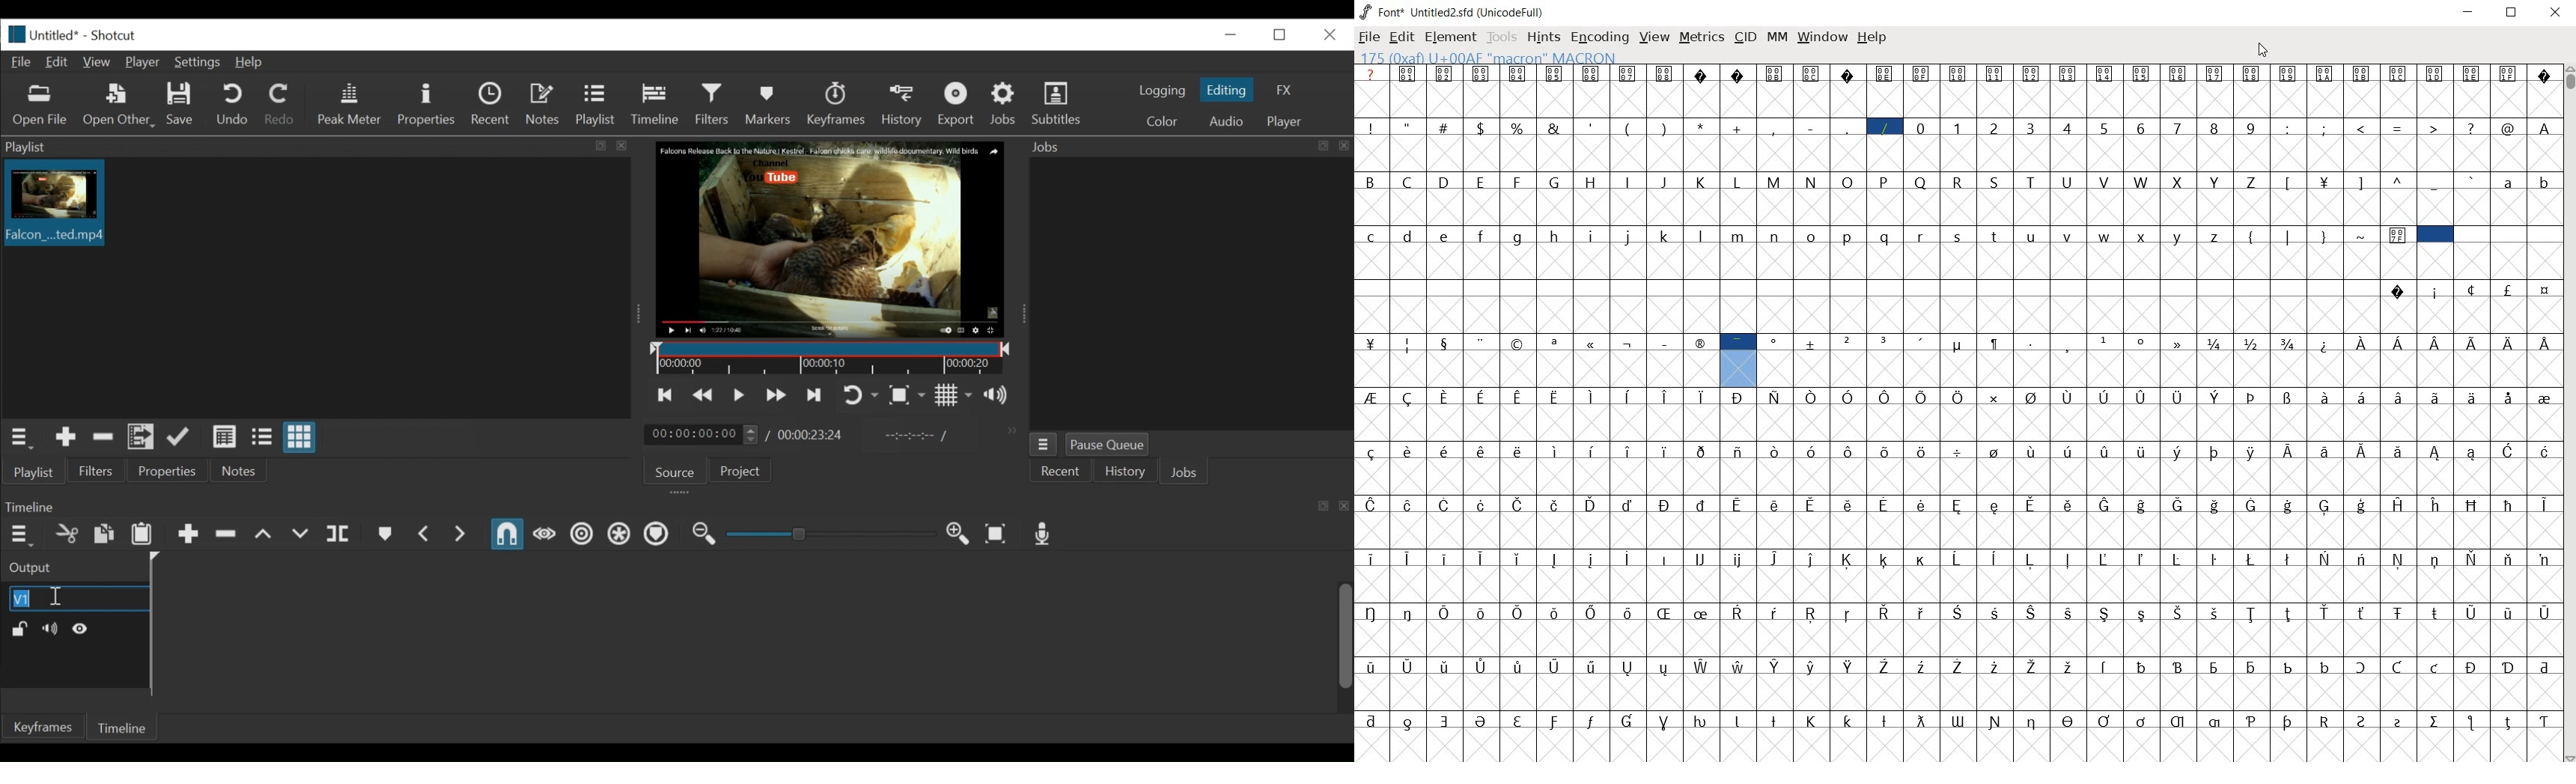  Describe the element at coordinates (2263, 49) in the screenshot. I see `CURSOR` at that location.